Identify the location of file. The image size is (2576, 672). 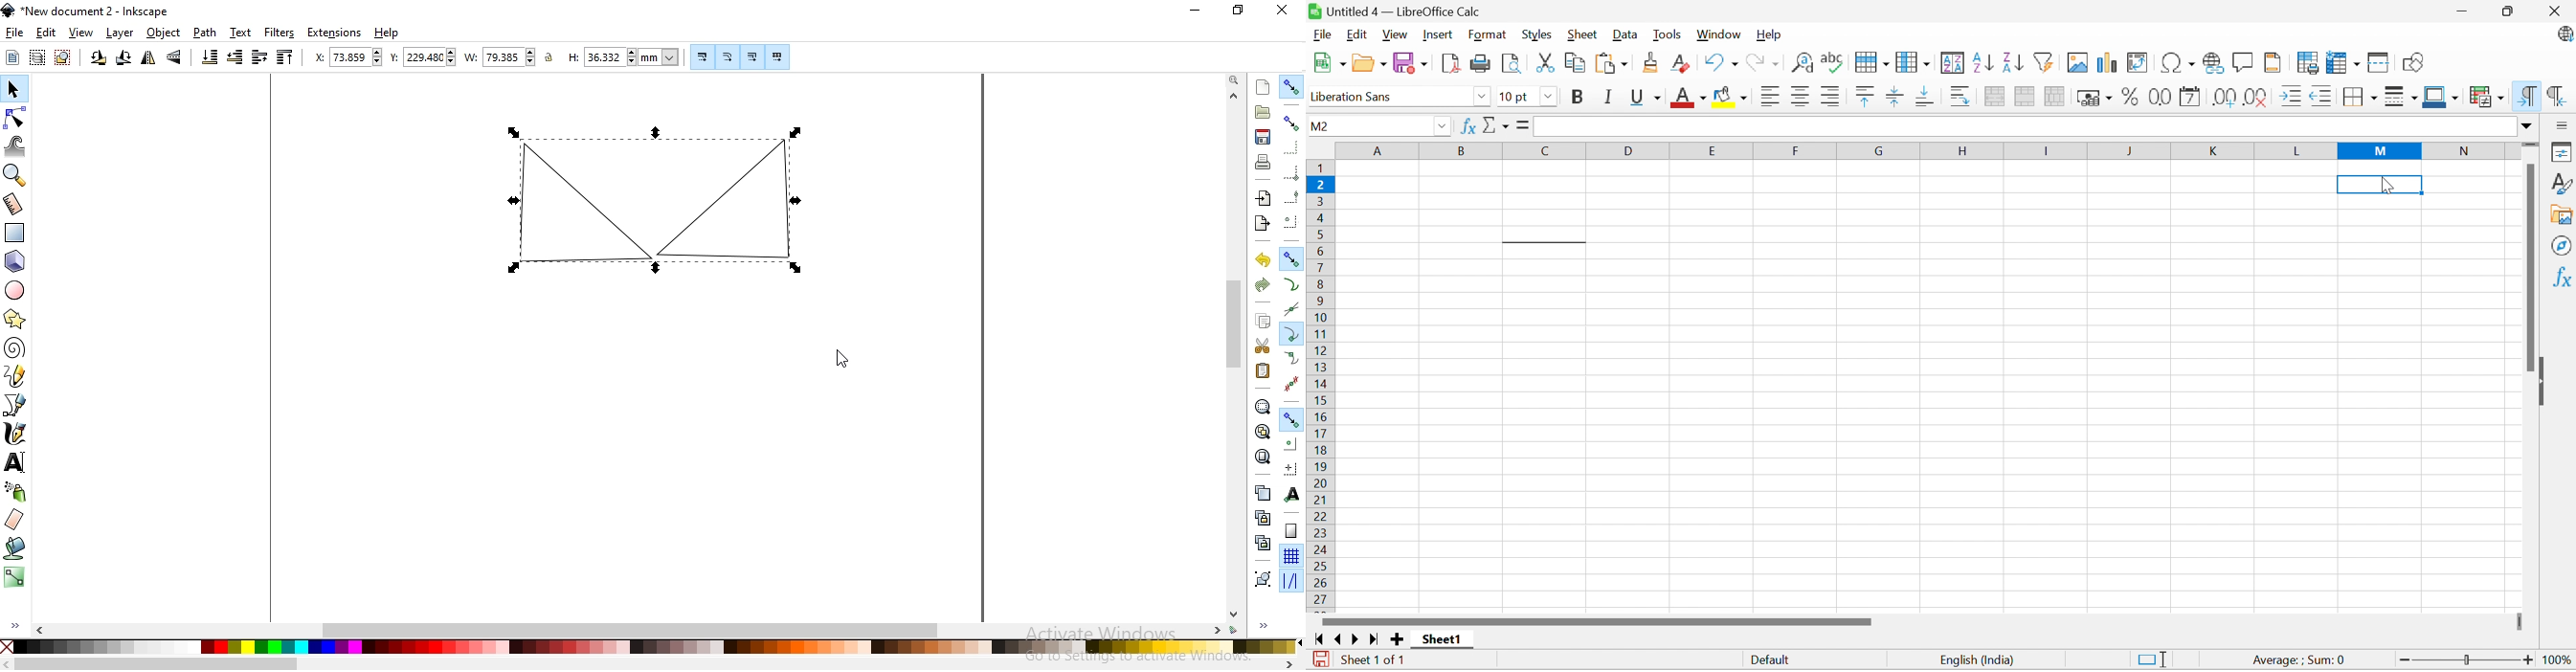
(13, 33).